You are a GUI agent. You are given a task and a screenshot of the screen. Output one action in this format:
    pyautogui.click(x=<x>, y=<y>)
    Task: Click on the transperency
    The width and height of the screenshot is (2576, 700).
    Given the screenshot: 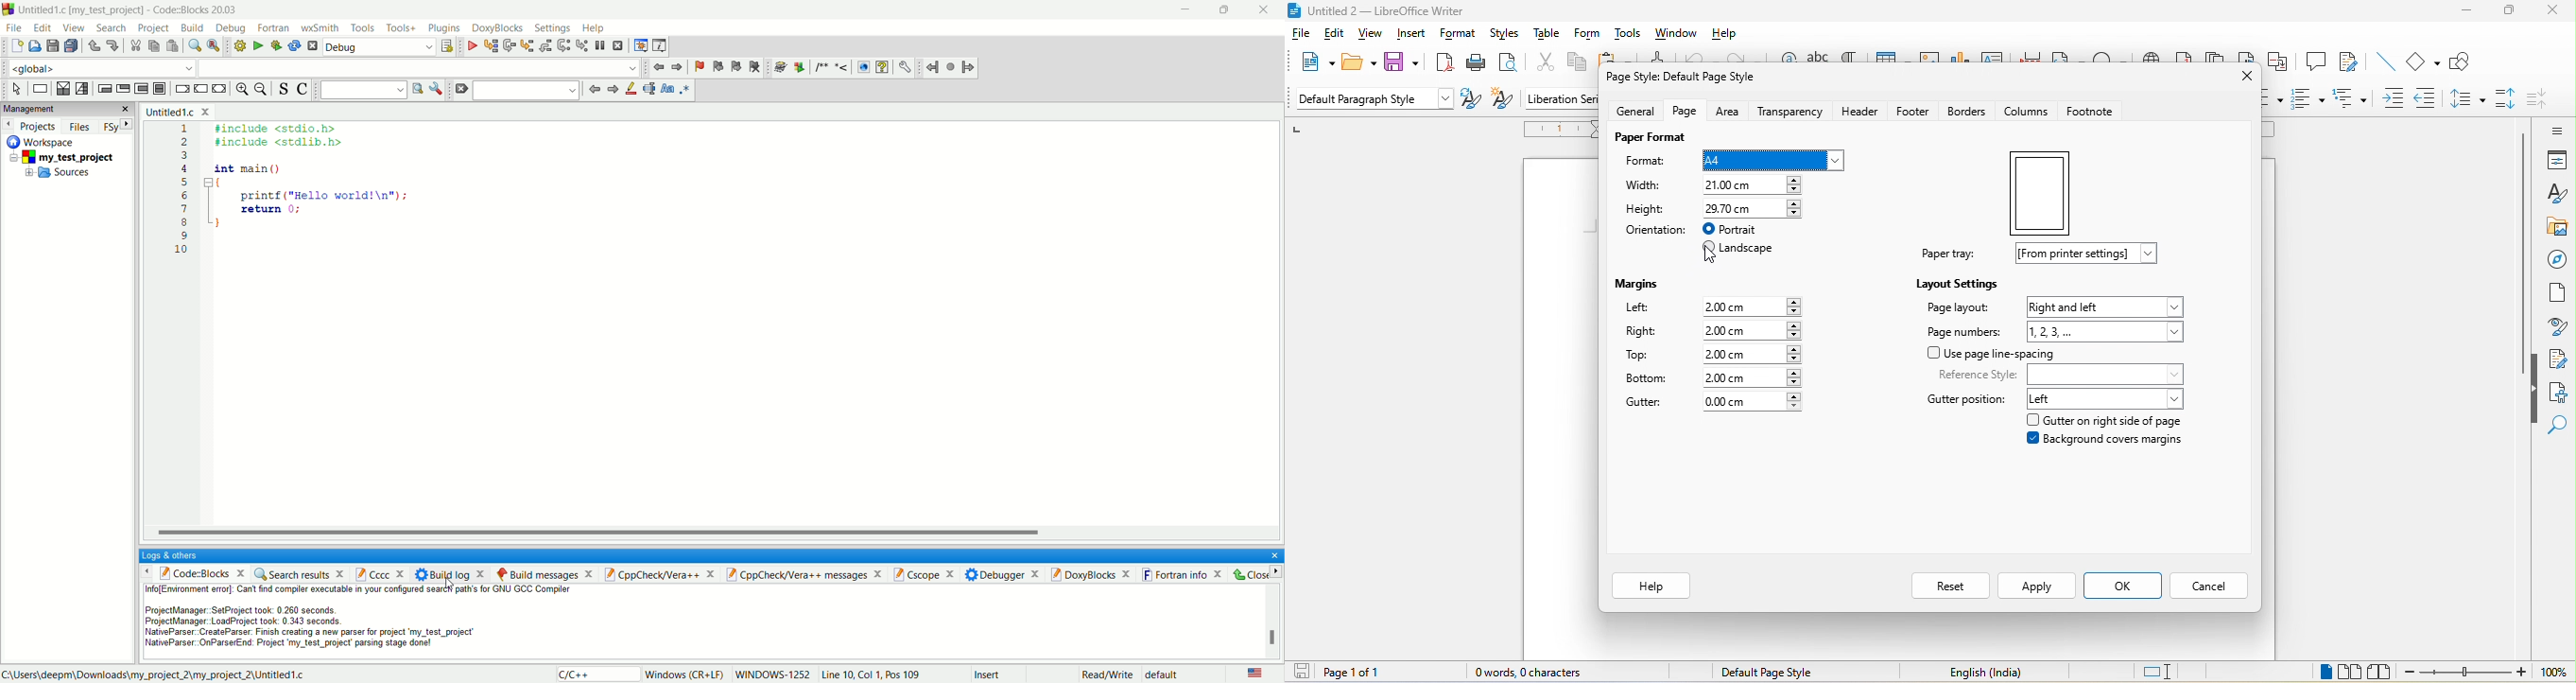 What is the action you would take?
    pyautogui.click(x=1792, y=112)
    